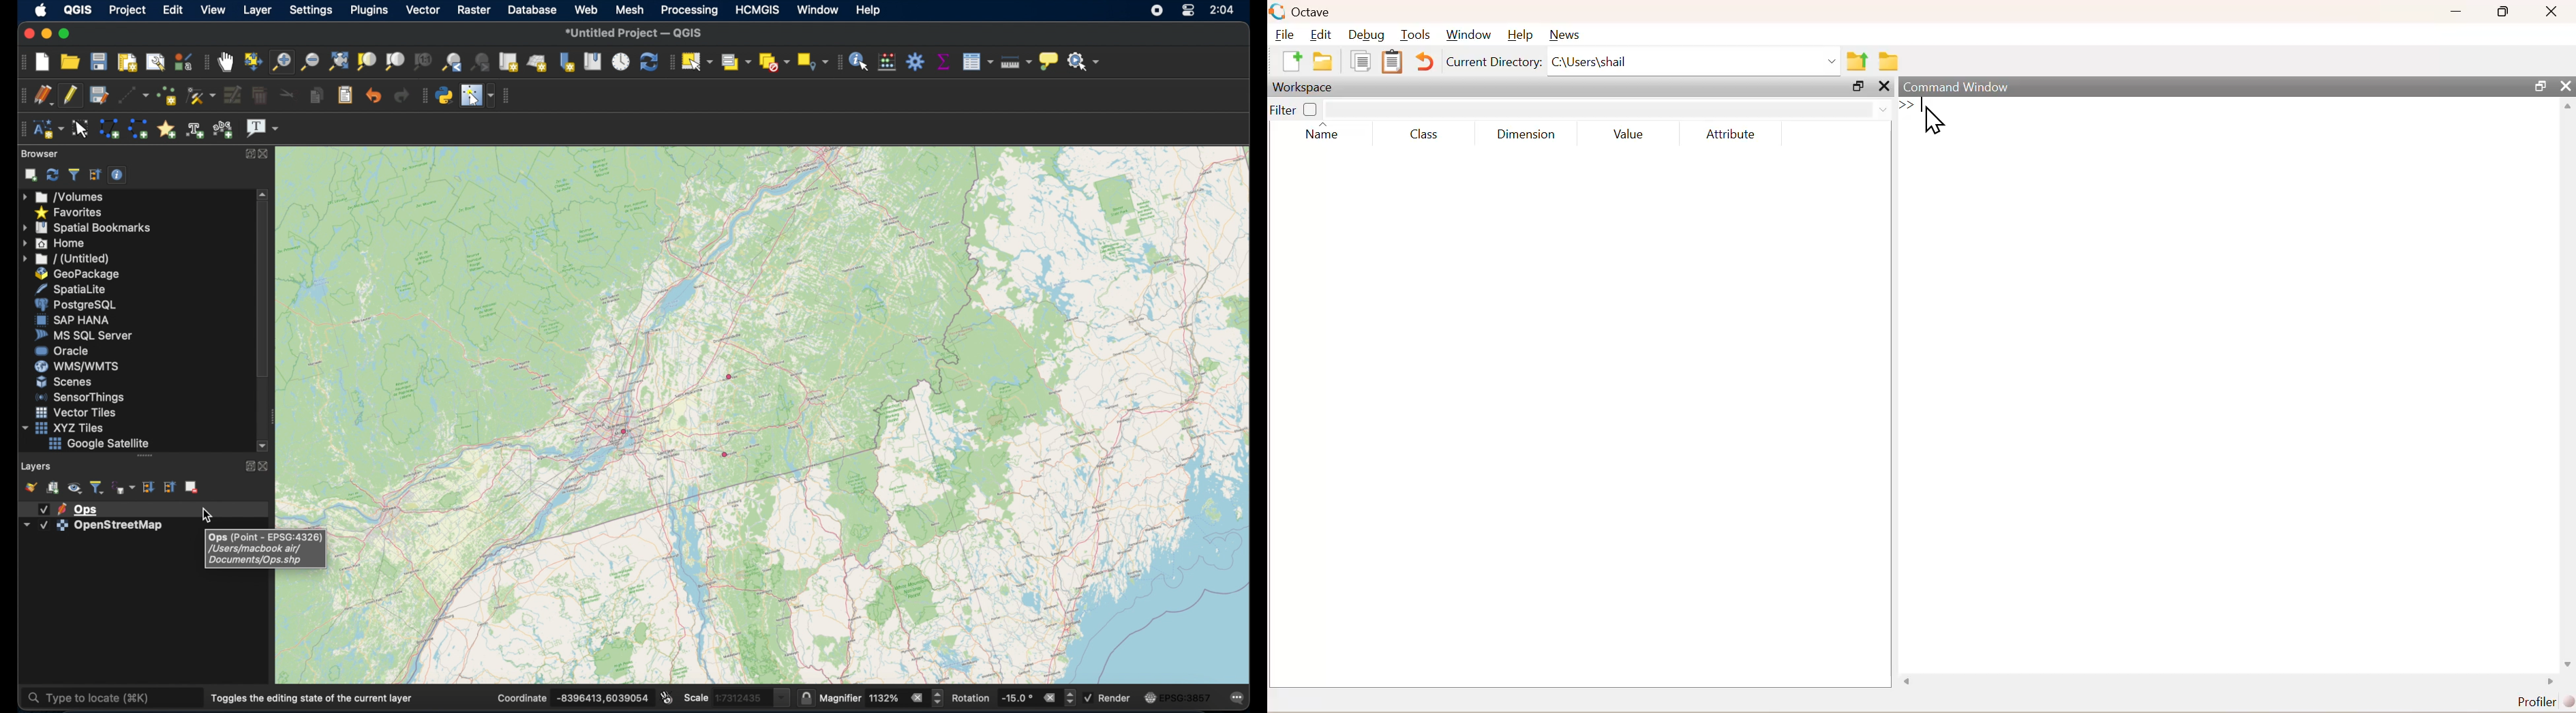  I want to click on Paste, so click(1390, 61).